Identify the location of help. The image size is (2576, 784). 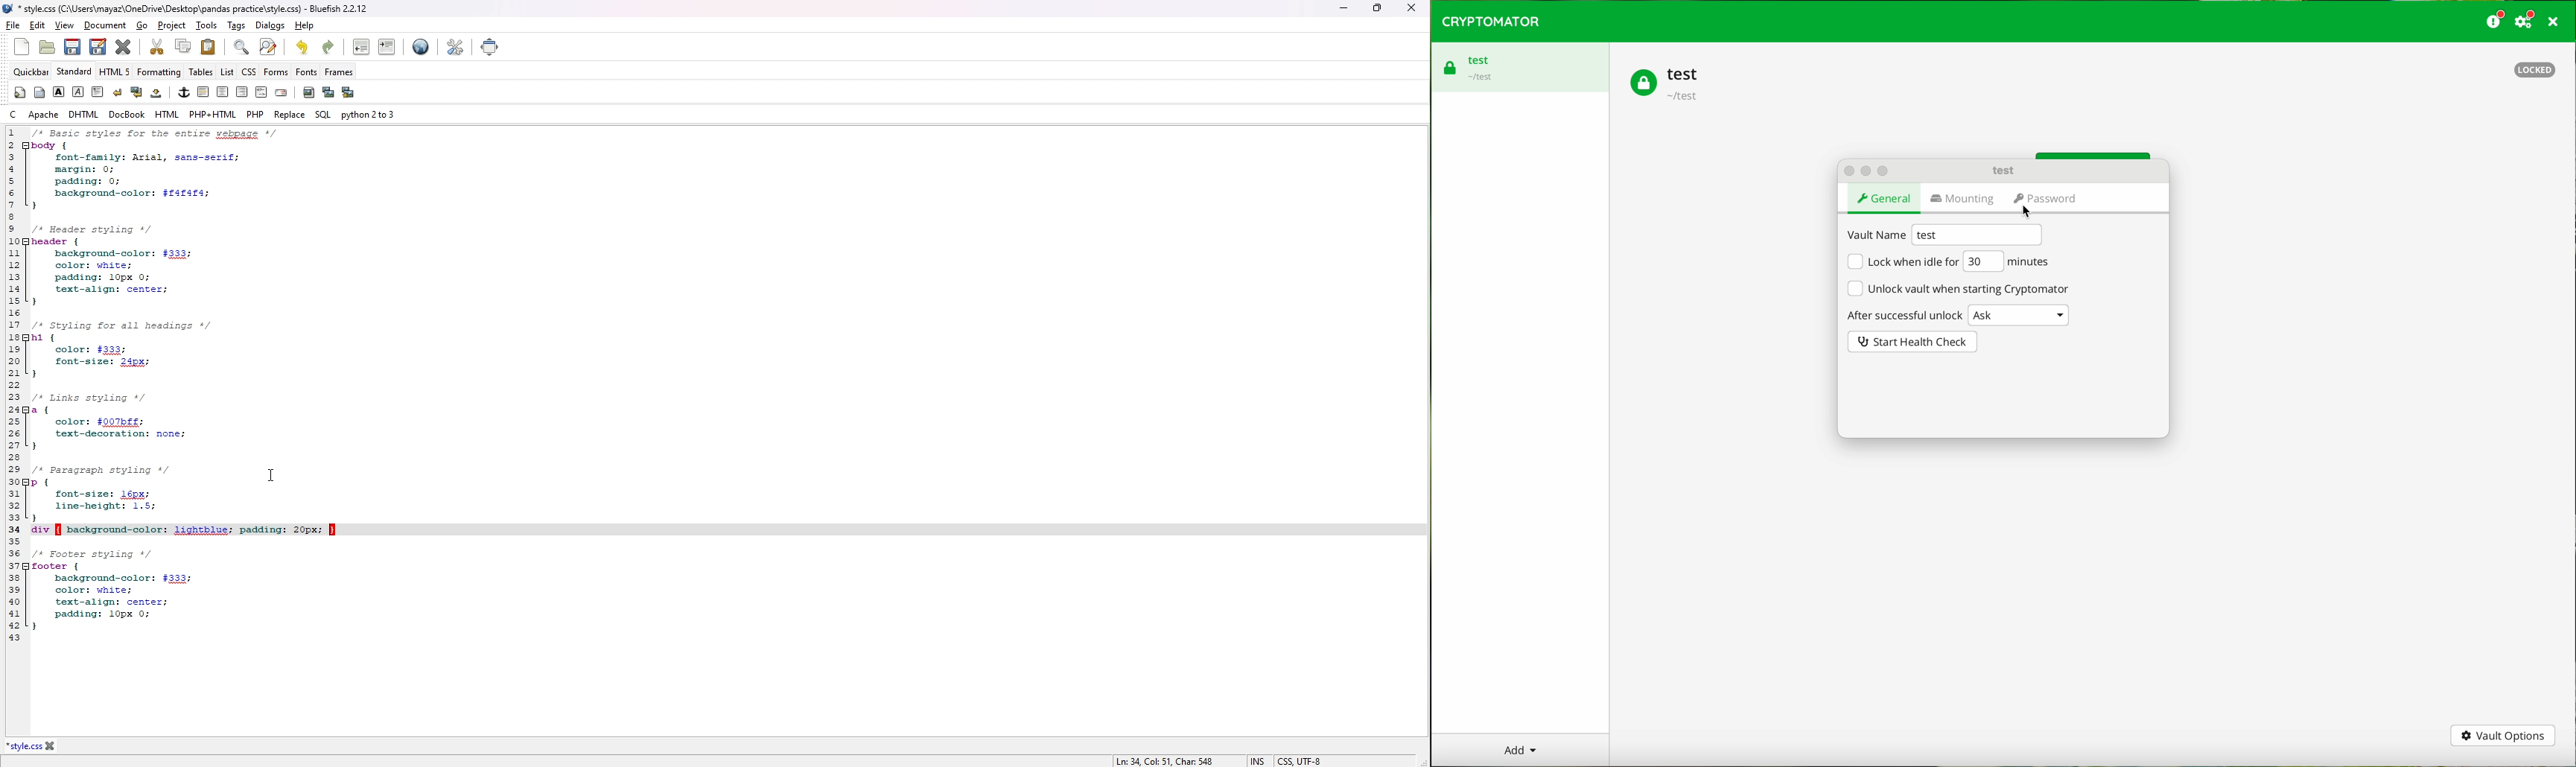
(305, 25).